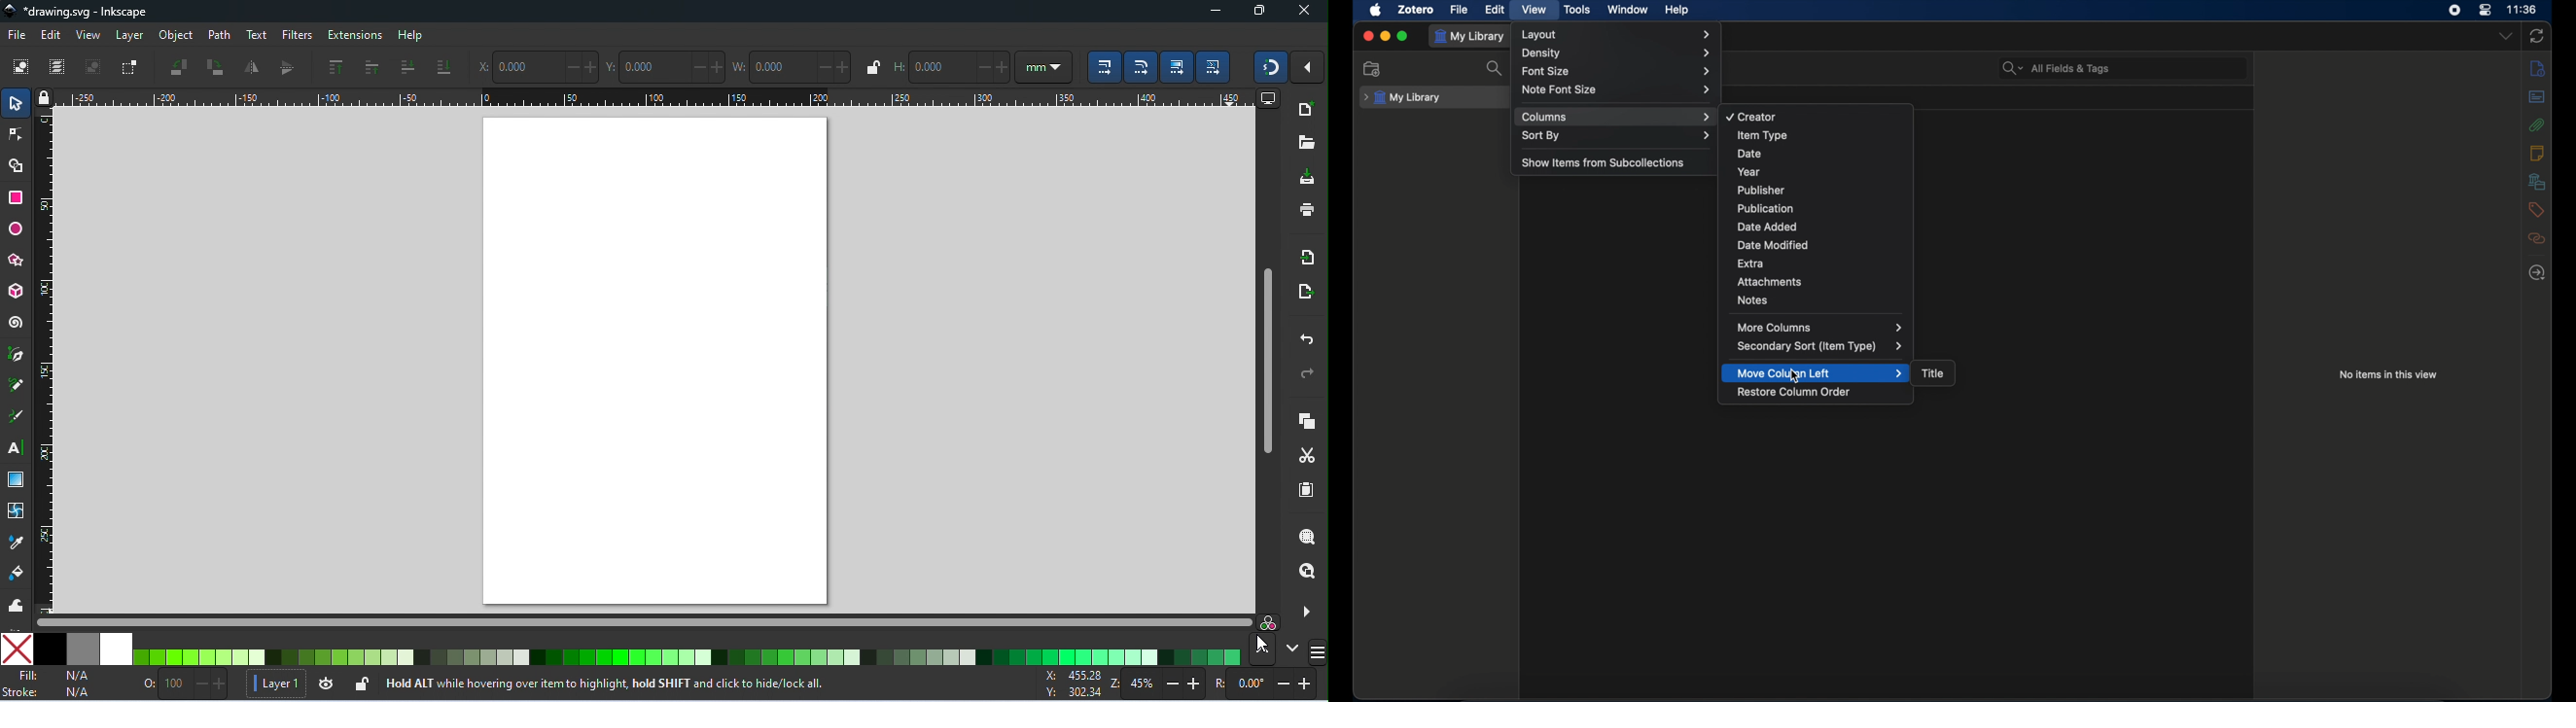  I want to click on date, so click(1749, 153).